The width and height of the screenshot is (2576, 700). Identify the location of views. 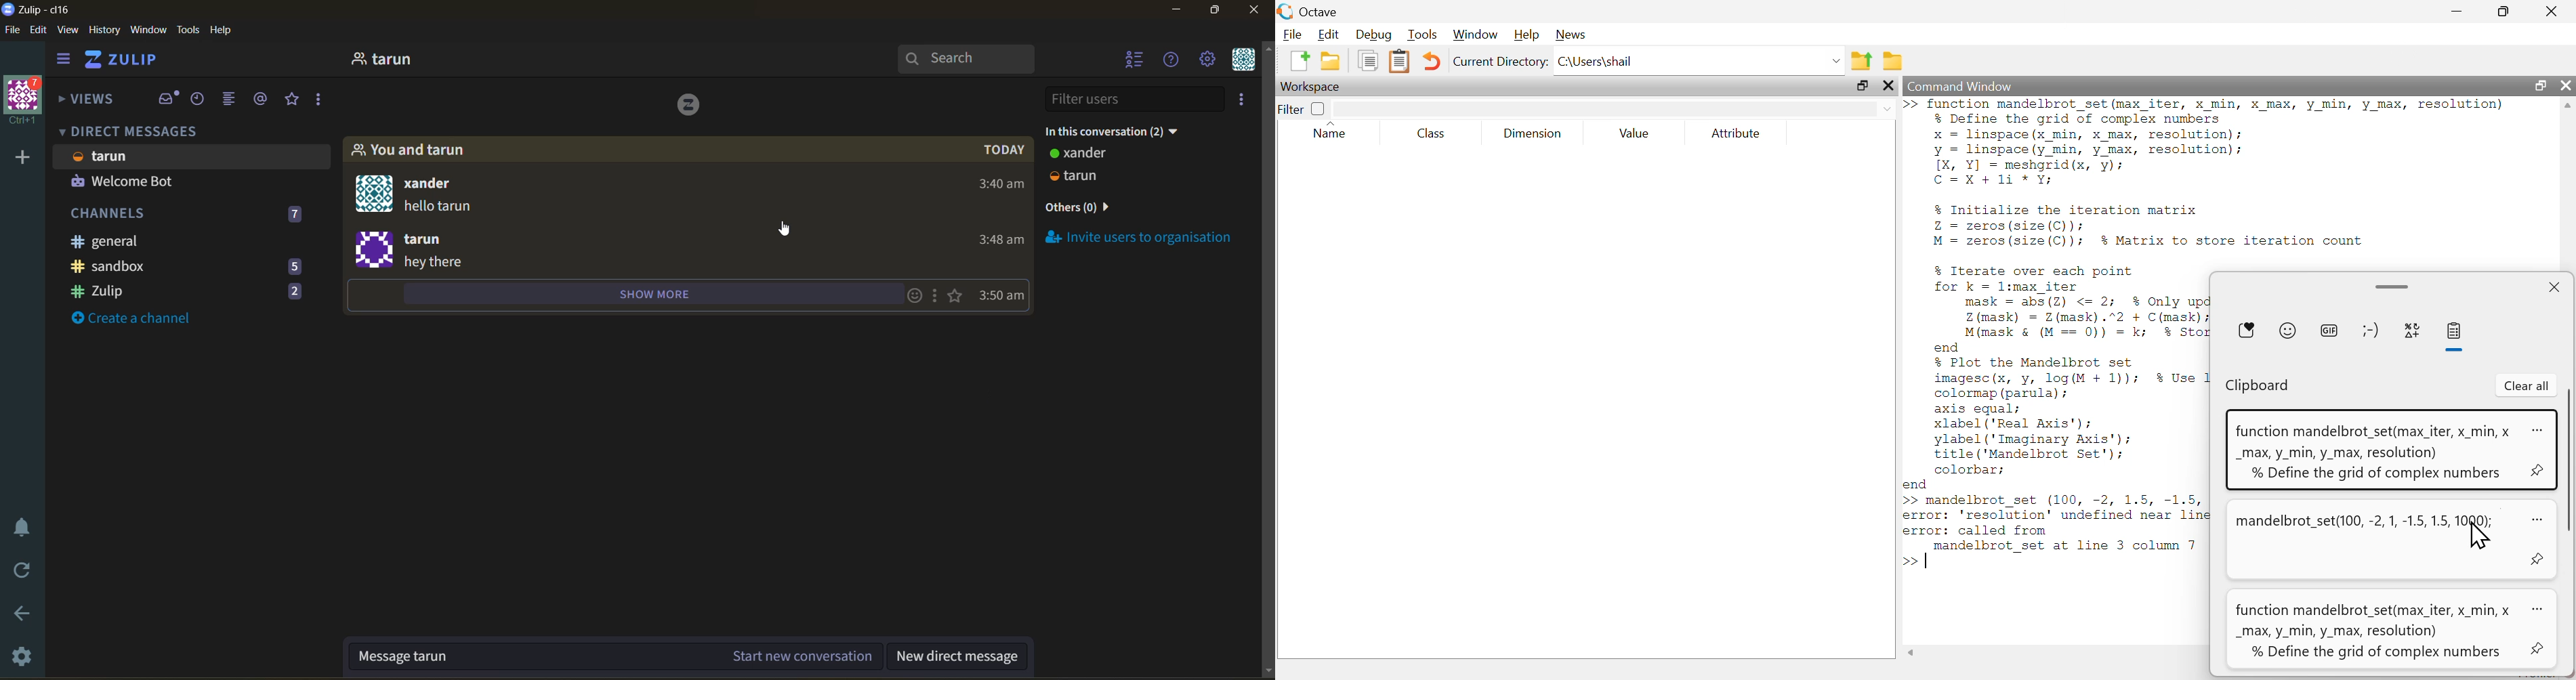
(88, 100).